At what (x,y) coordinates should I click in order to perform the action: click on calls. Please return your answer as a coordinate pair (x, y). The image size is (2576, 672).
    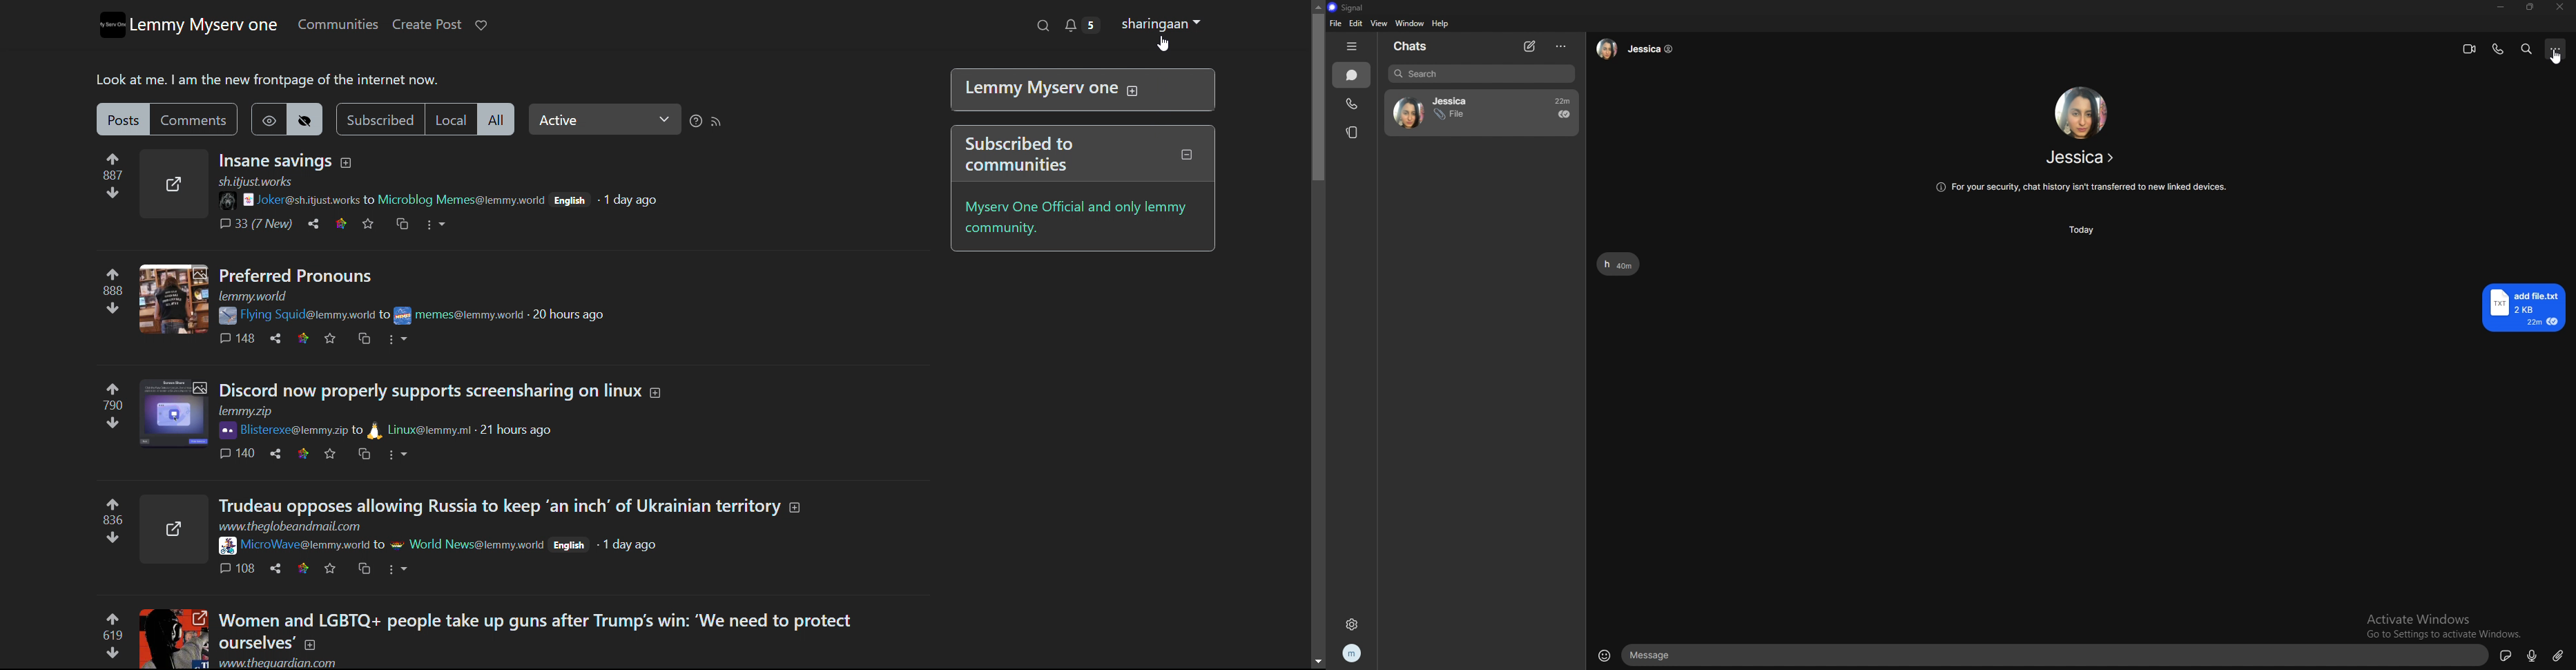
    Looking at the image, I should click on (1354, 104).